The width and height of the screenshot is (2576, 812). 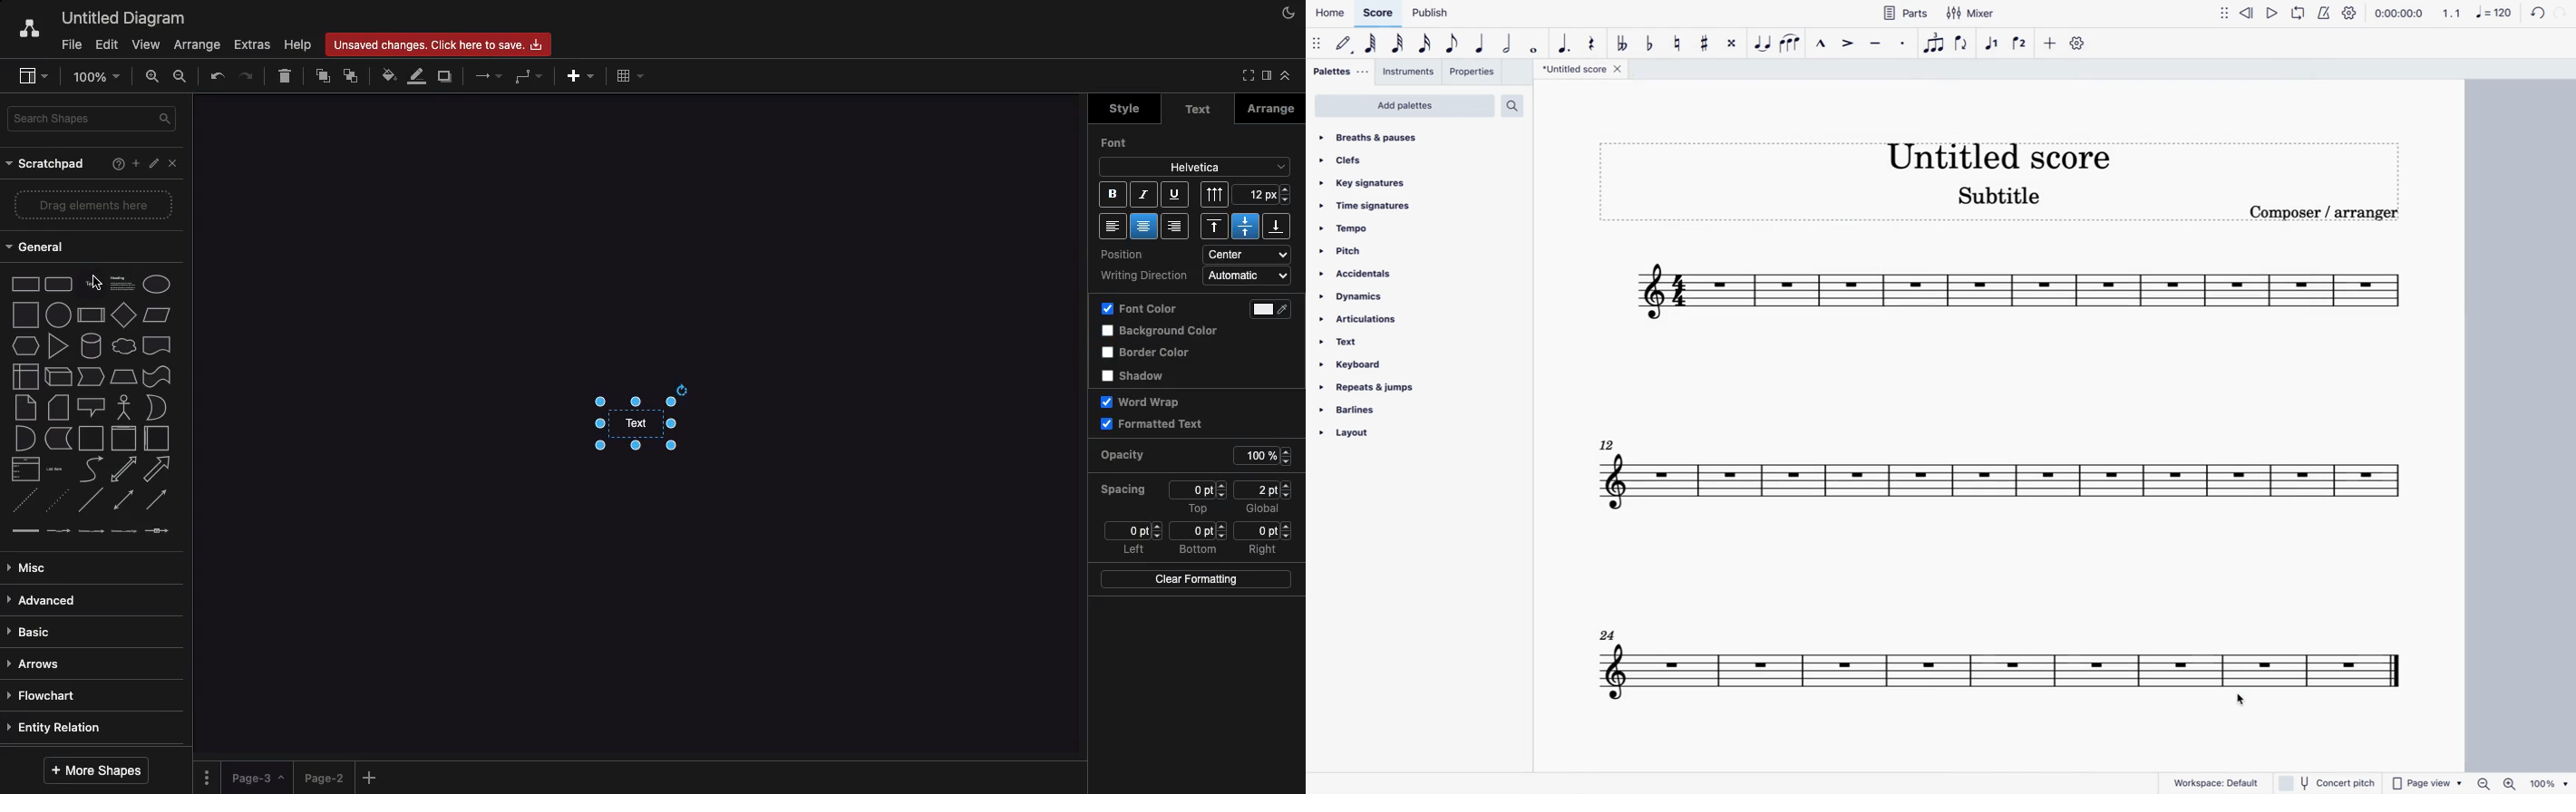 What do you see at coordinates (157, 438) in the screenshot?
I see `horizontal container` at bounding box center [157, 438].